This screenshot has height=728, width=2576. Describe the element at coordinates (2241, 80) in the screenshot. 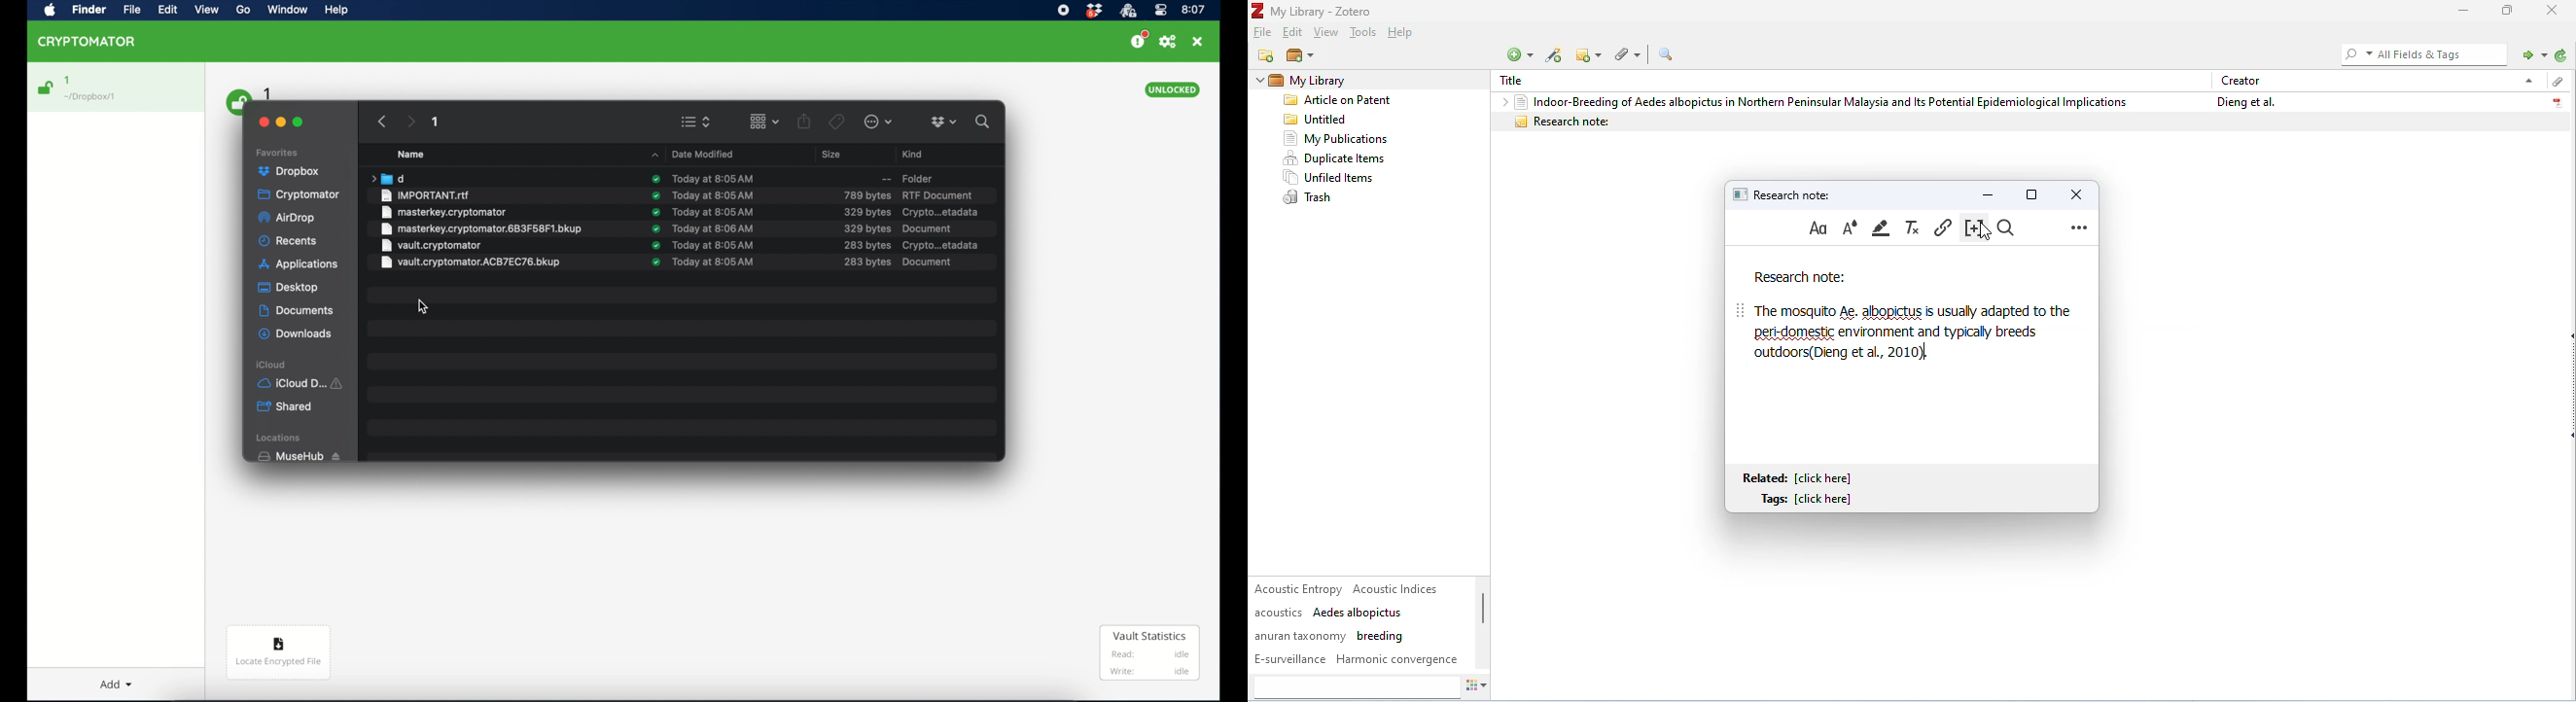

I see `creator` at that location.